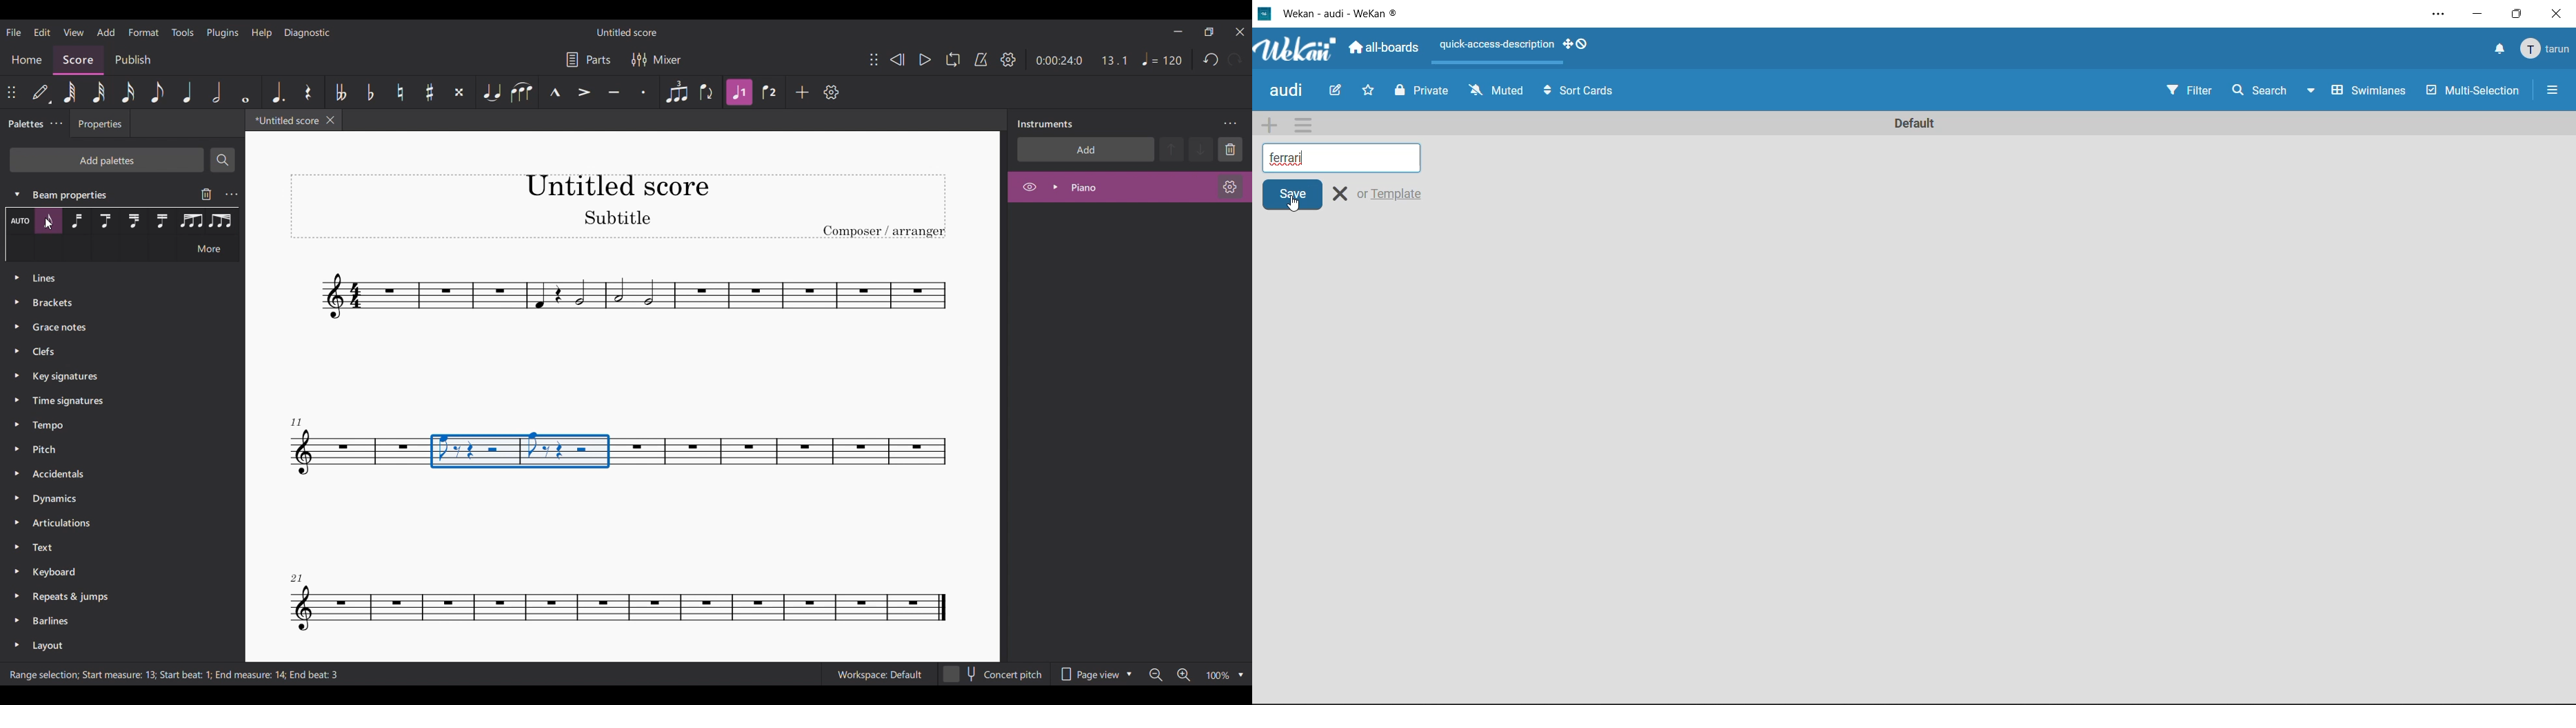  I want to click on Undo, so click(1212, 59).